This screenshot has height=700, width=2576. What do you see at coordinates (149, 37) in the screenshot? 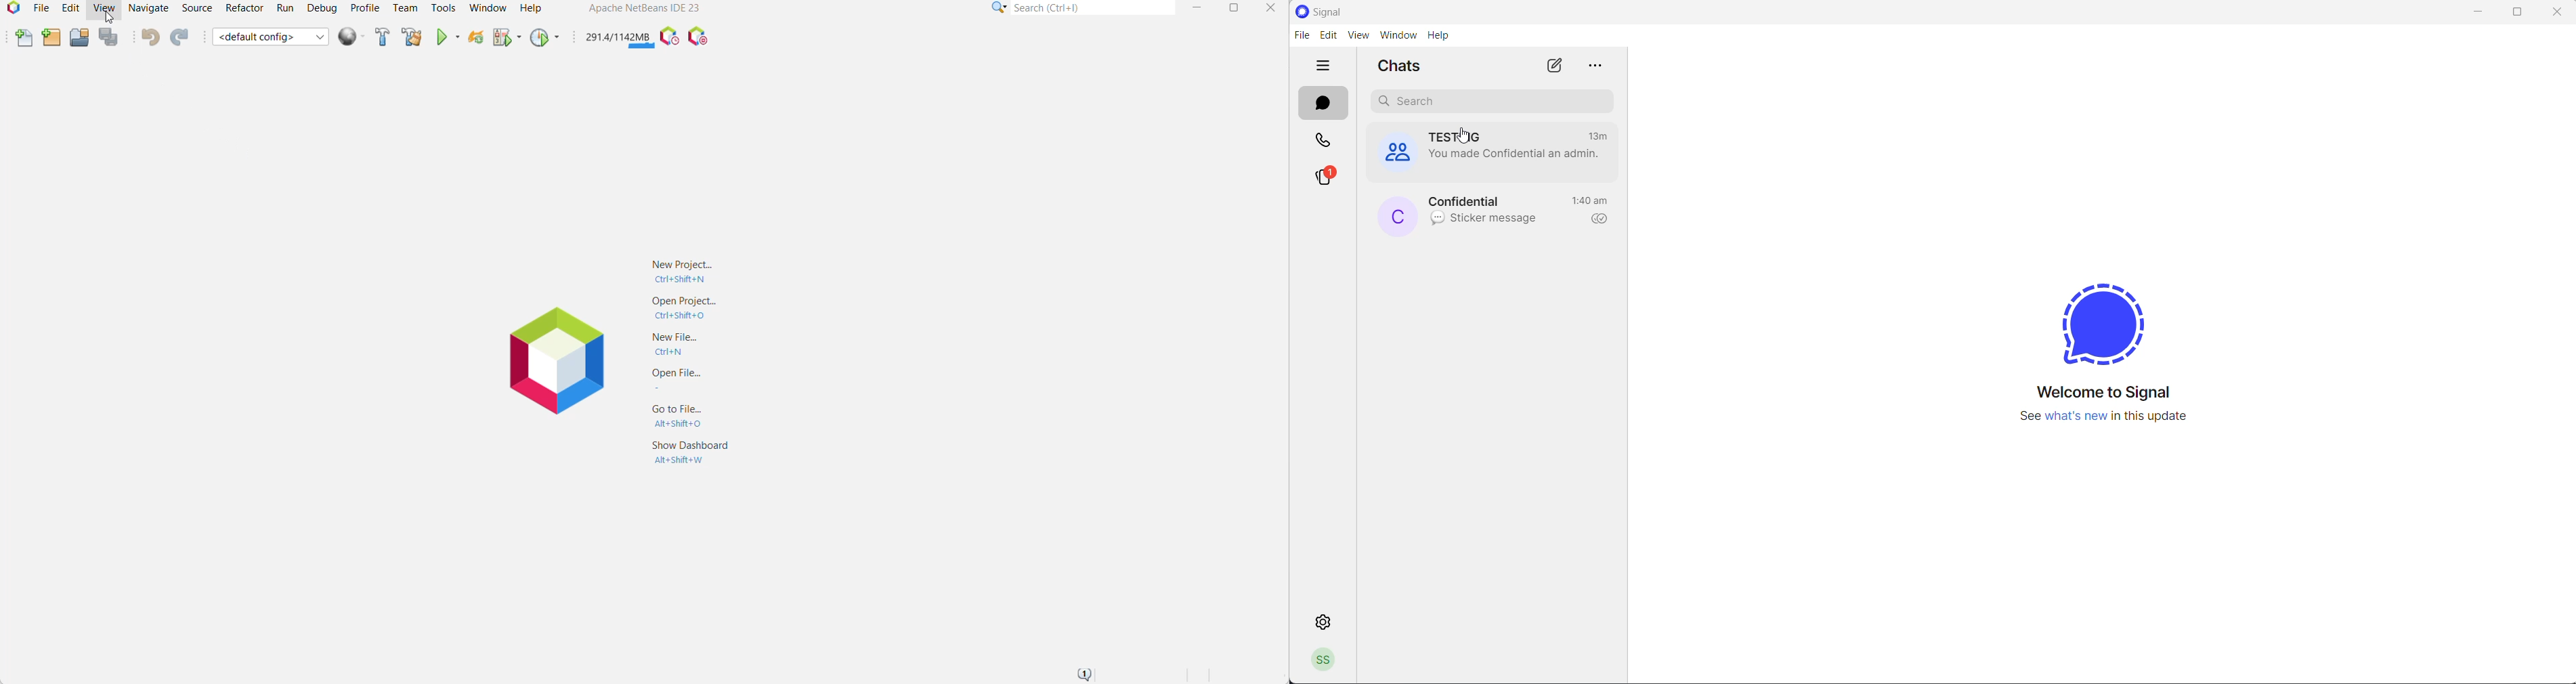
I see `Undo` at bounding box center [149, 37].